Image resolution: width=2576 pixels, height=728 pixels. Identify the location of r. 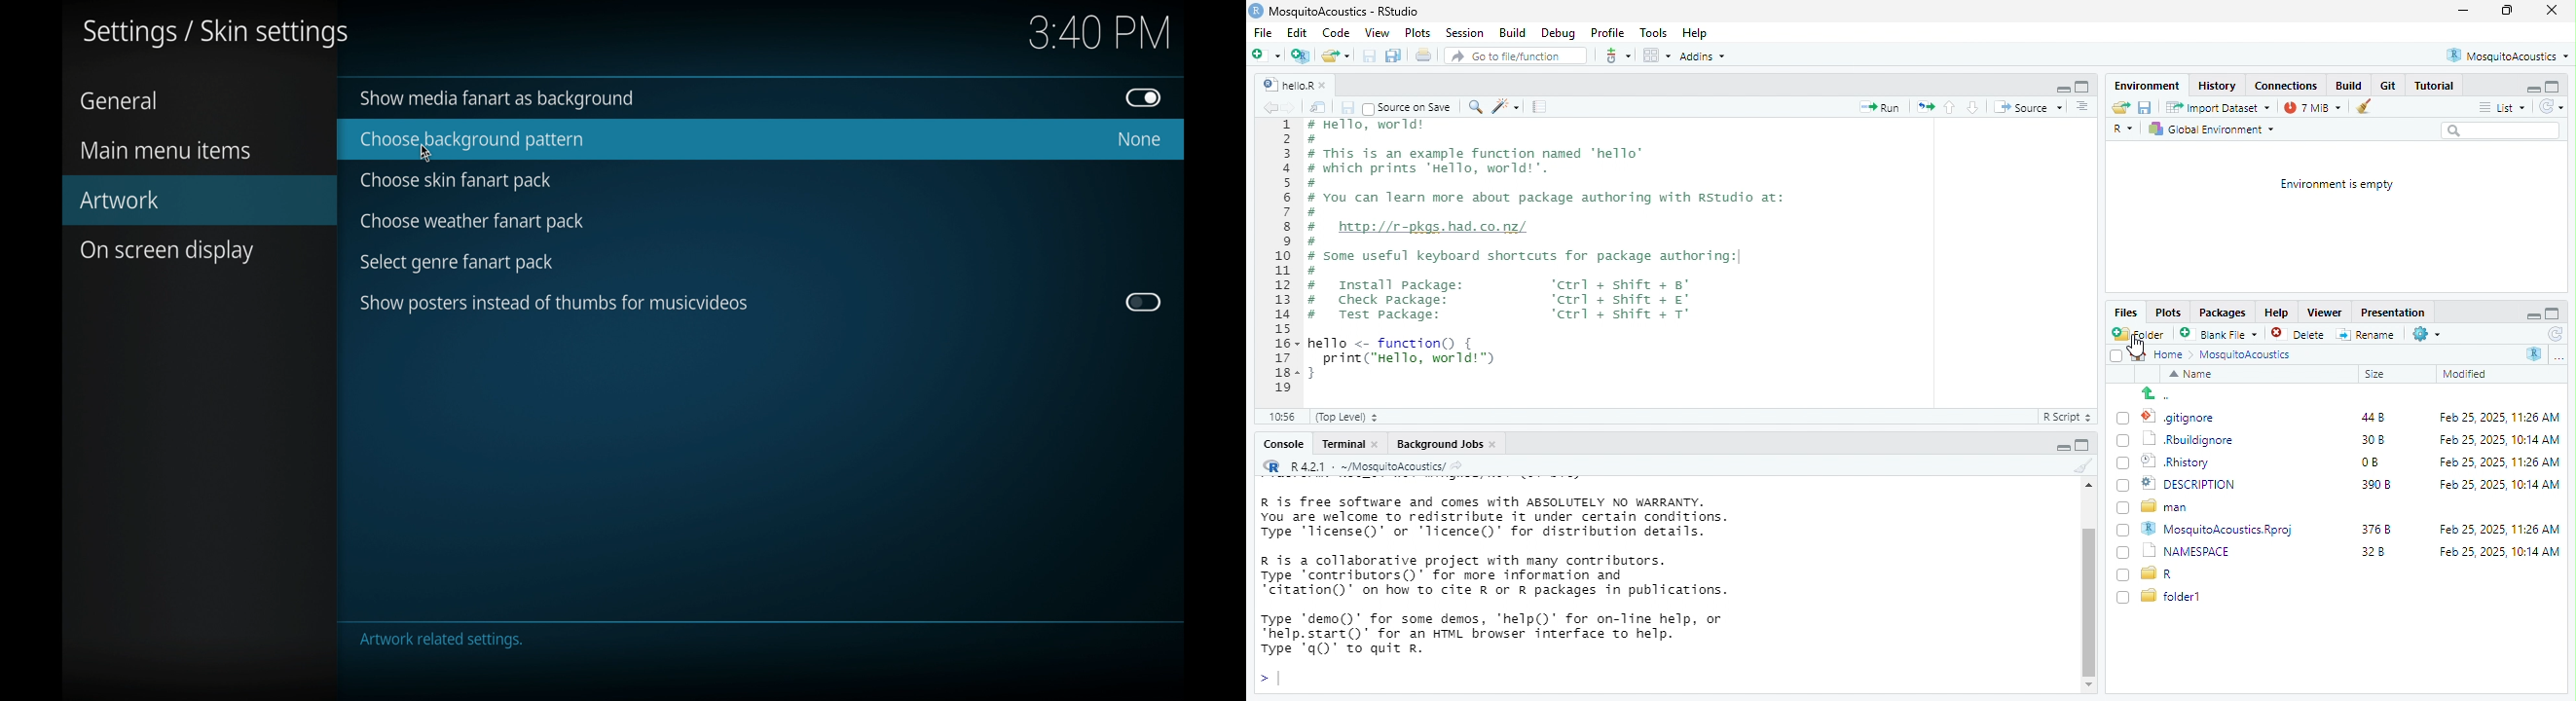
(2127, 130).